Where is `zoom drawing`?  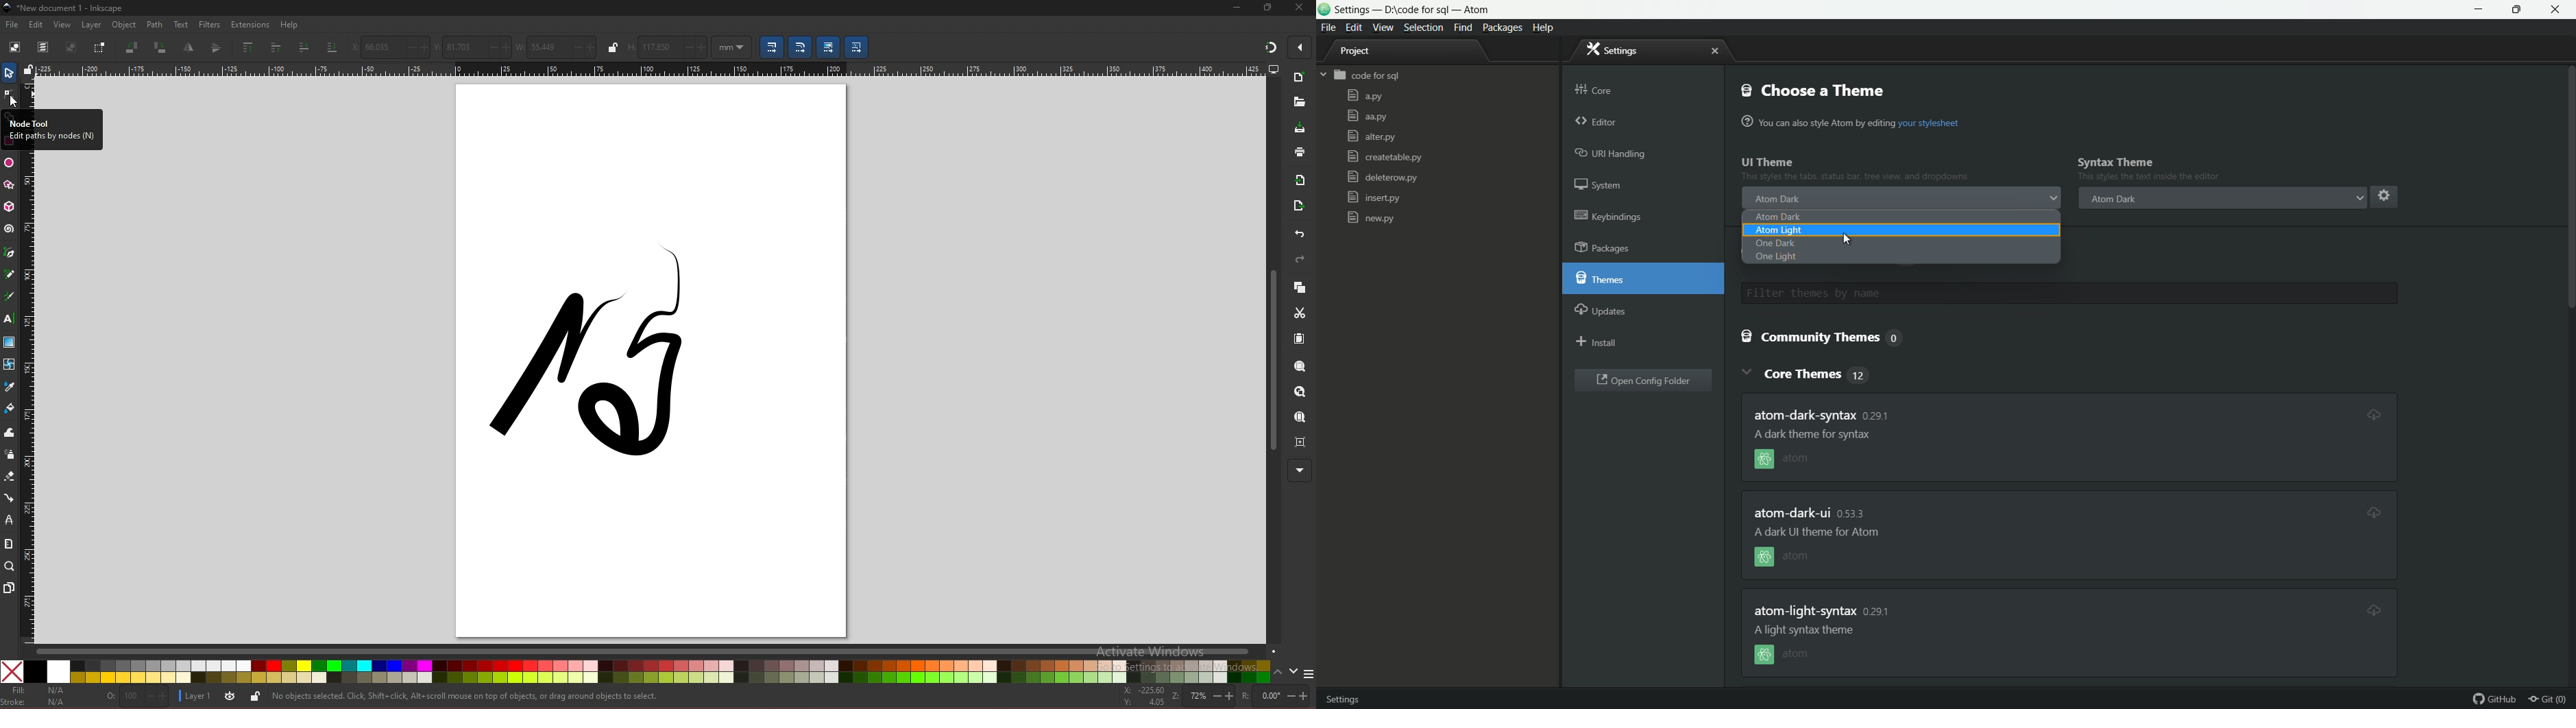
zoom drawing is located at coordinates (1300, 393).